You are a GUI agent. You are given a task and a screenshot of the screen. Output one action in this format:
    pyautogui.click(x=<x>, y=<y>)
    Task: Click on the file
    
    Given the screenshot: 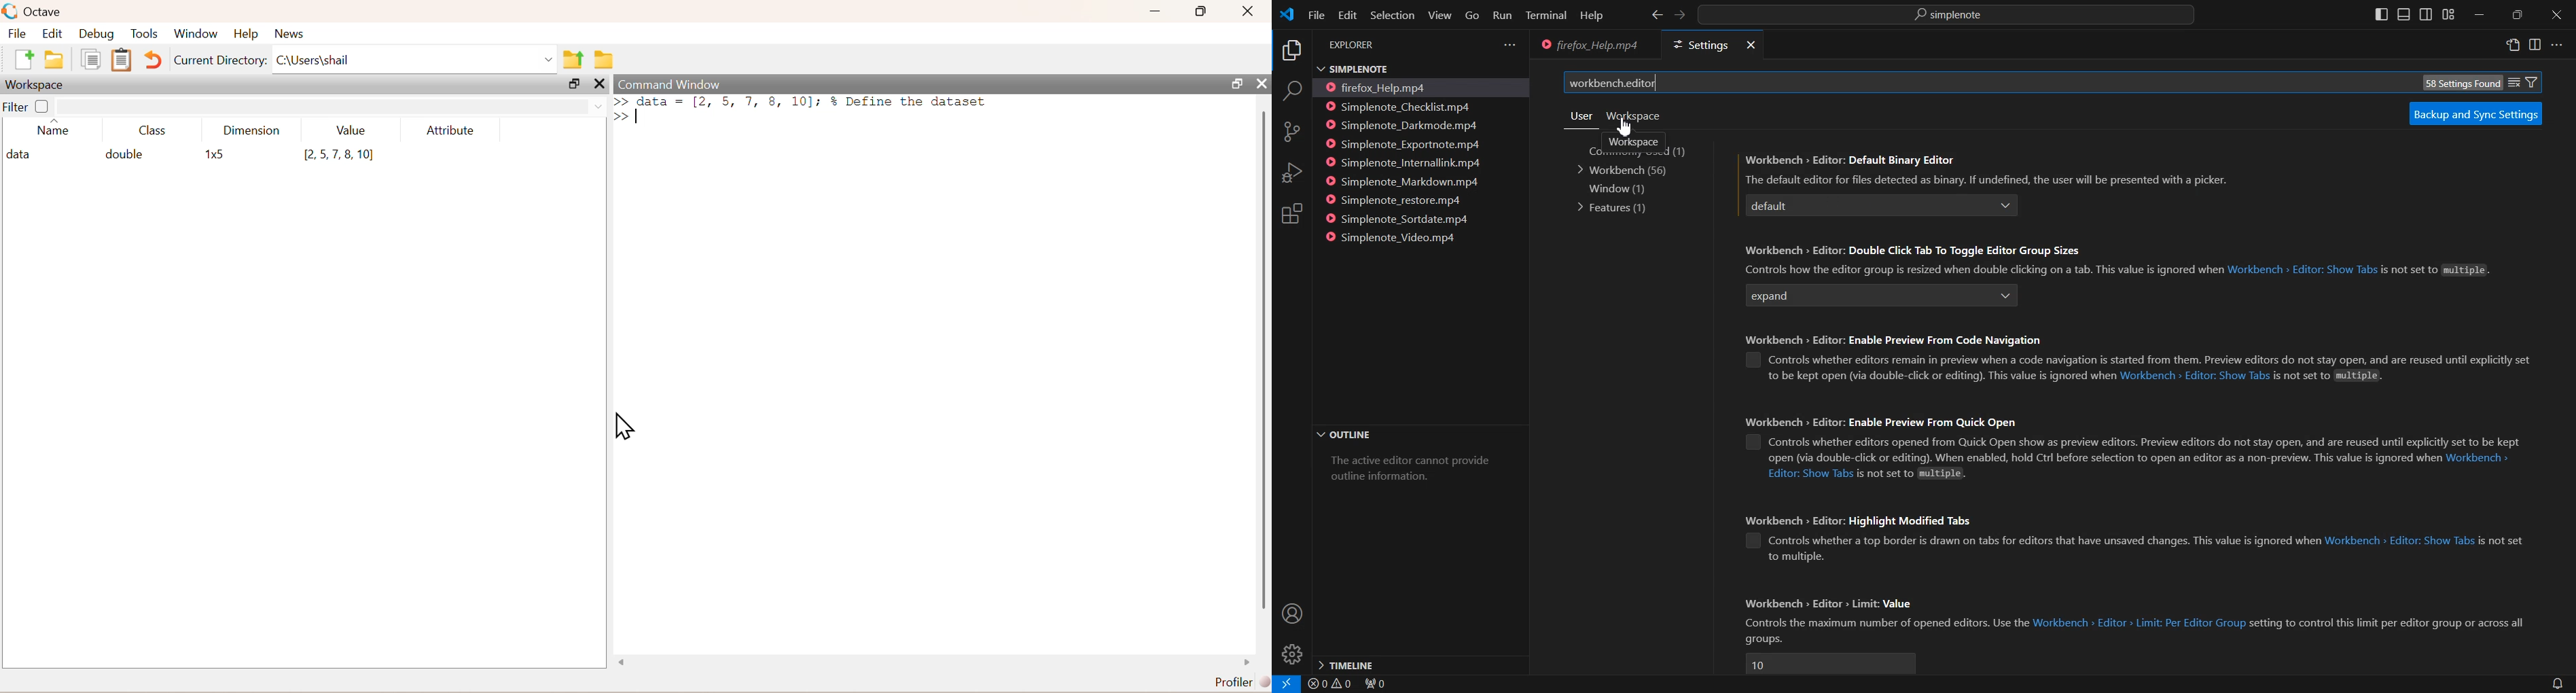 What is the action you would take?
    pyautogui.click(x=17, y=32)
    